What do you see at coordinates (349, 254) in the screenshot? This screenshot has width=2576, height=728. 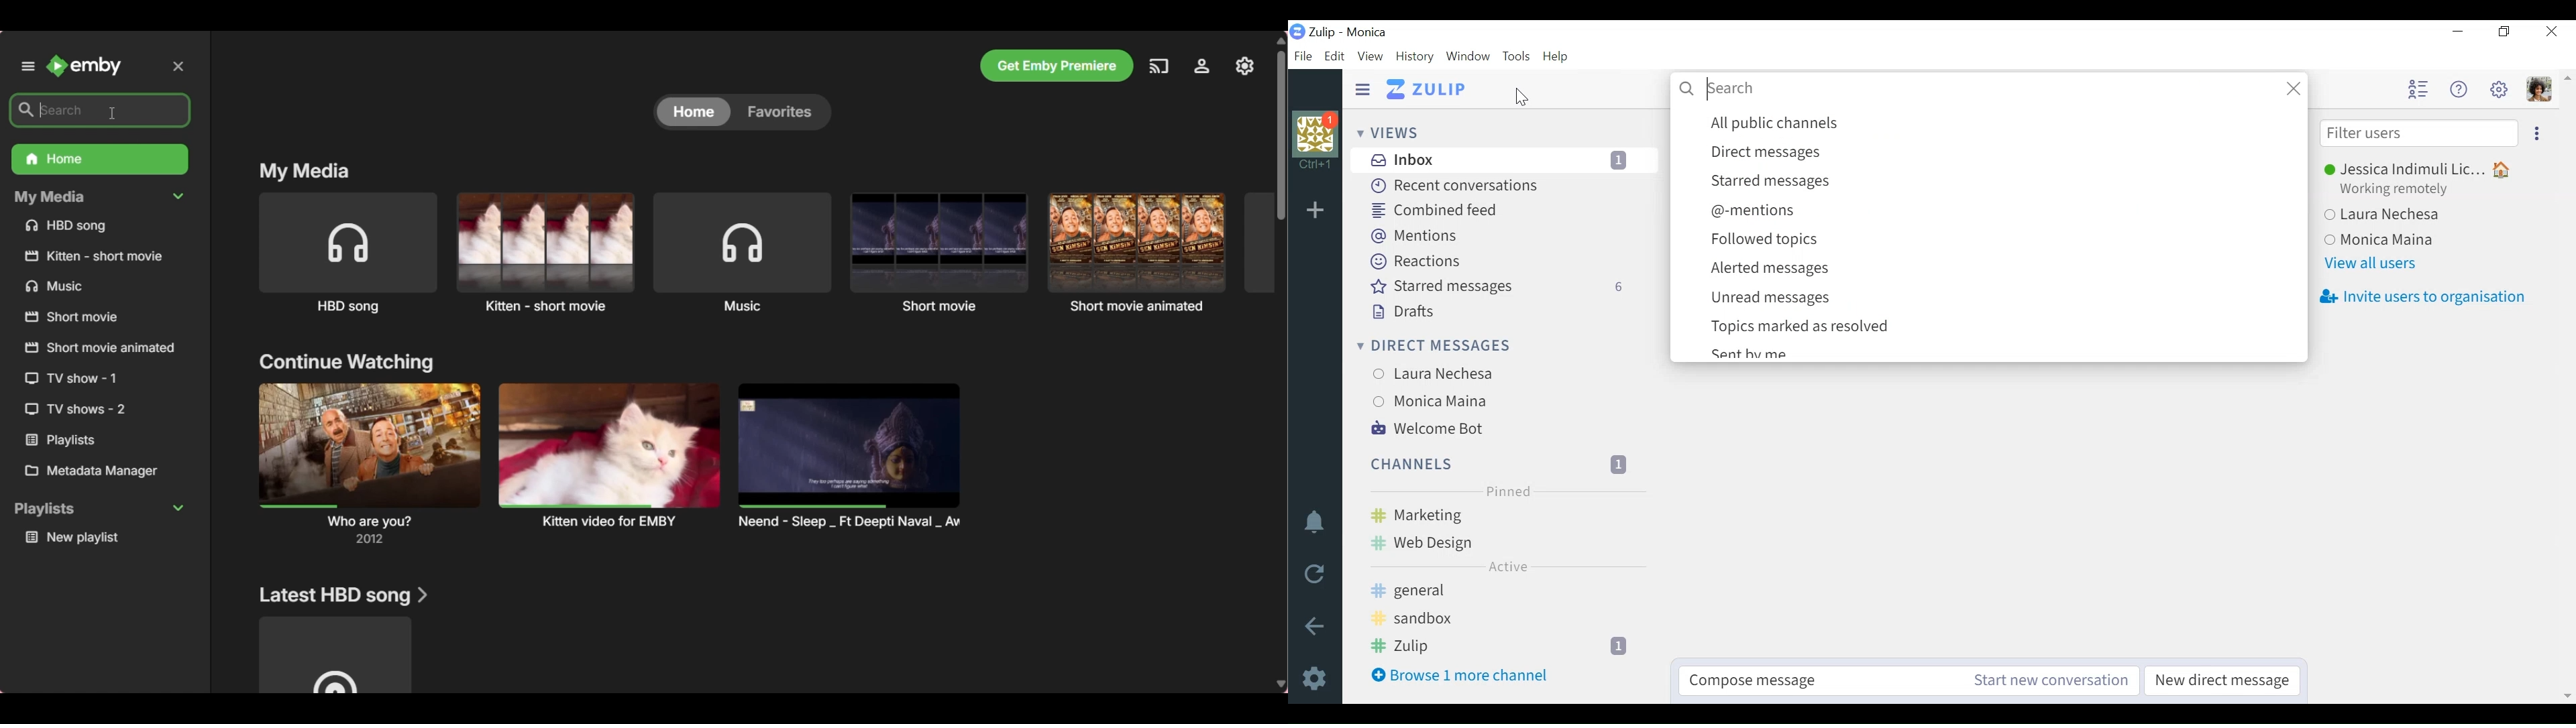 I see `HBD song` at bounding box center [349, 254].